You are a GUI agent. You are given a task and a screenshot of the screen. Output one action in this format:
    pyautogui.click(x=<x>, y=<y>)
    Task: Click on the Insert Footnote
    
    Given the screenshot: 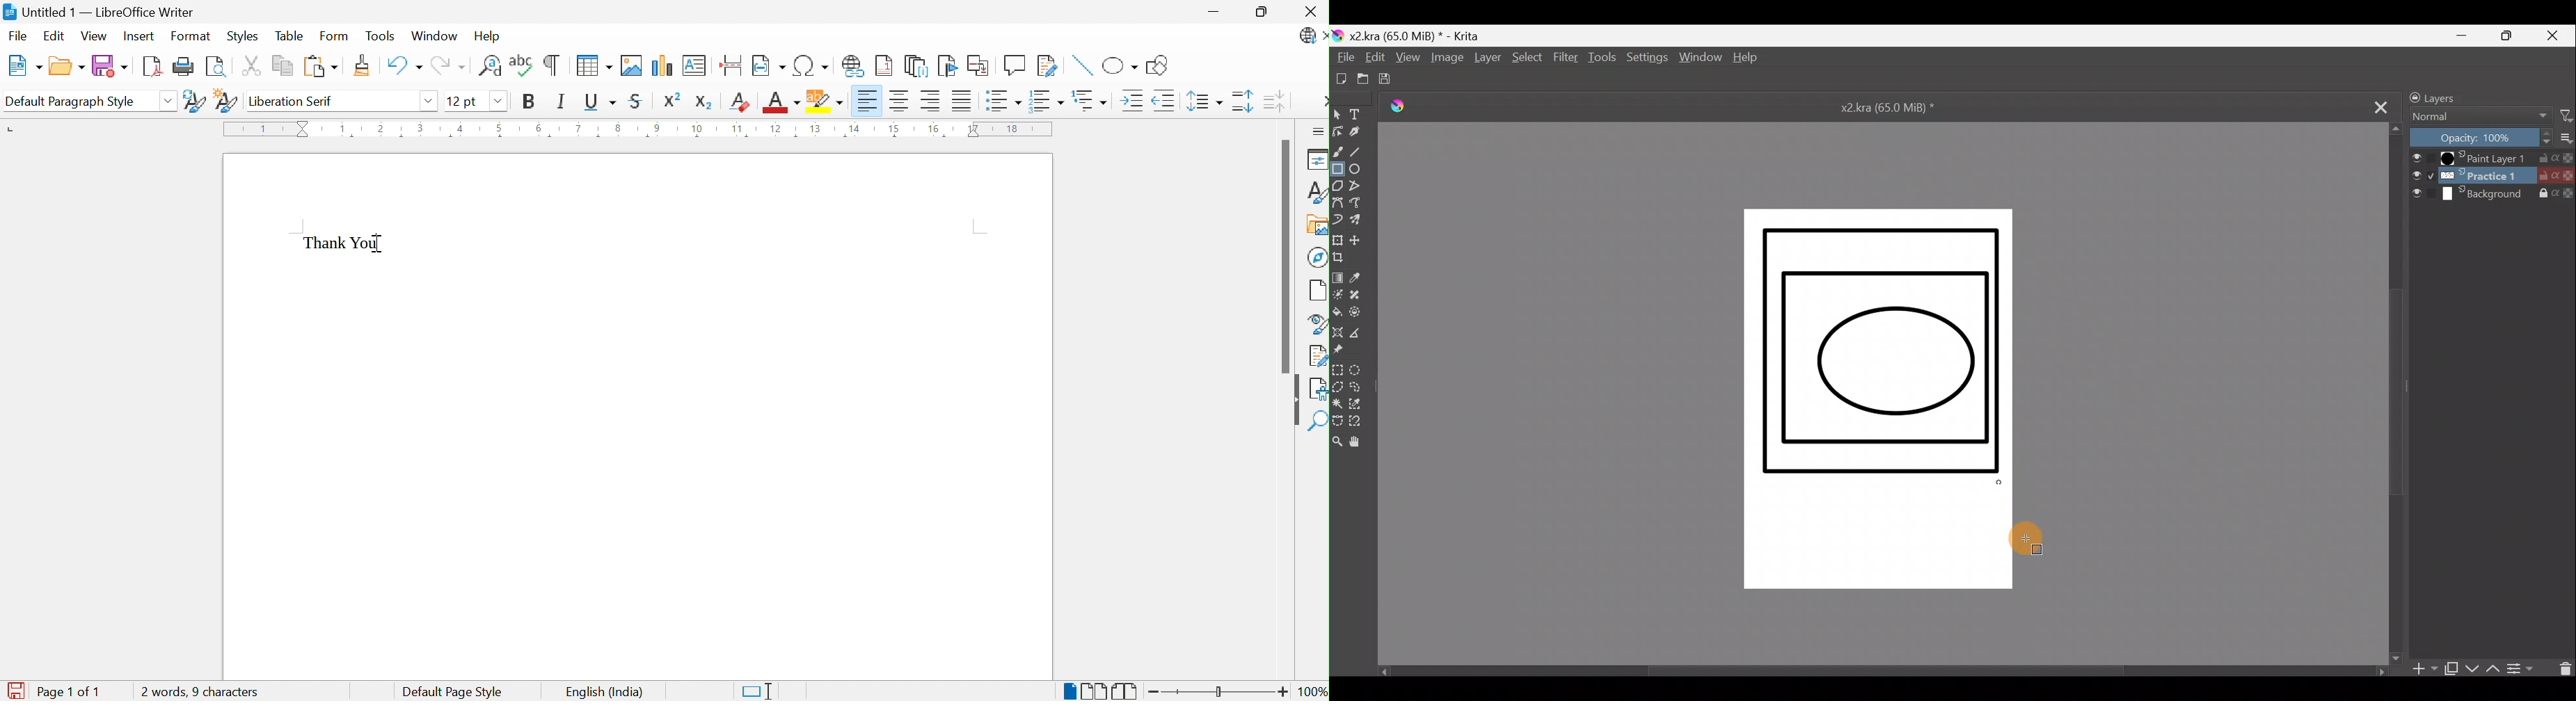 What is the action you would take?
    pyautogui.click(x=884, y=66)
    